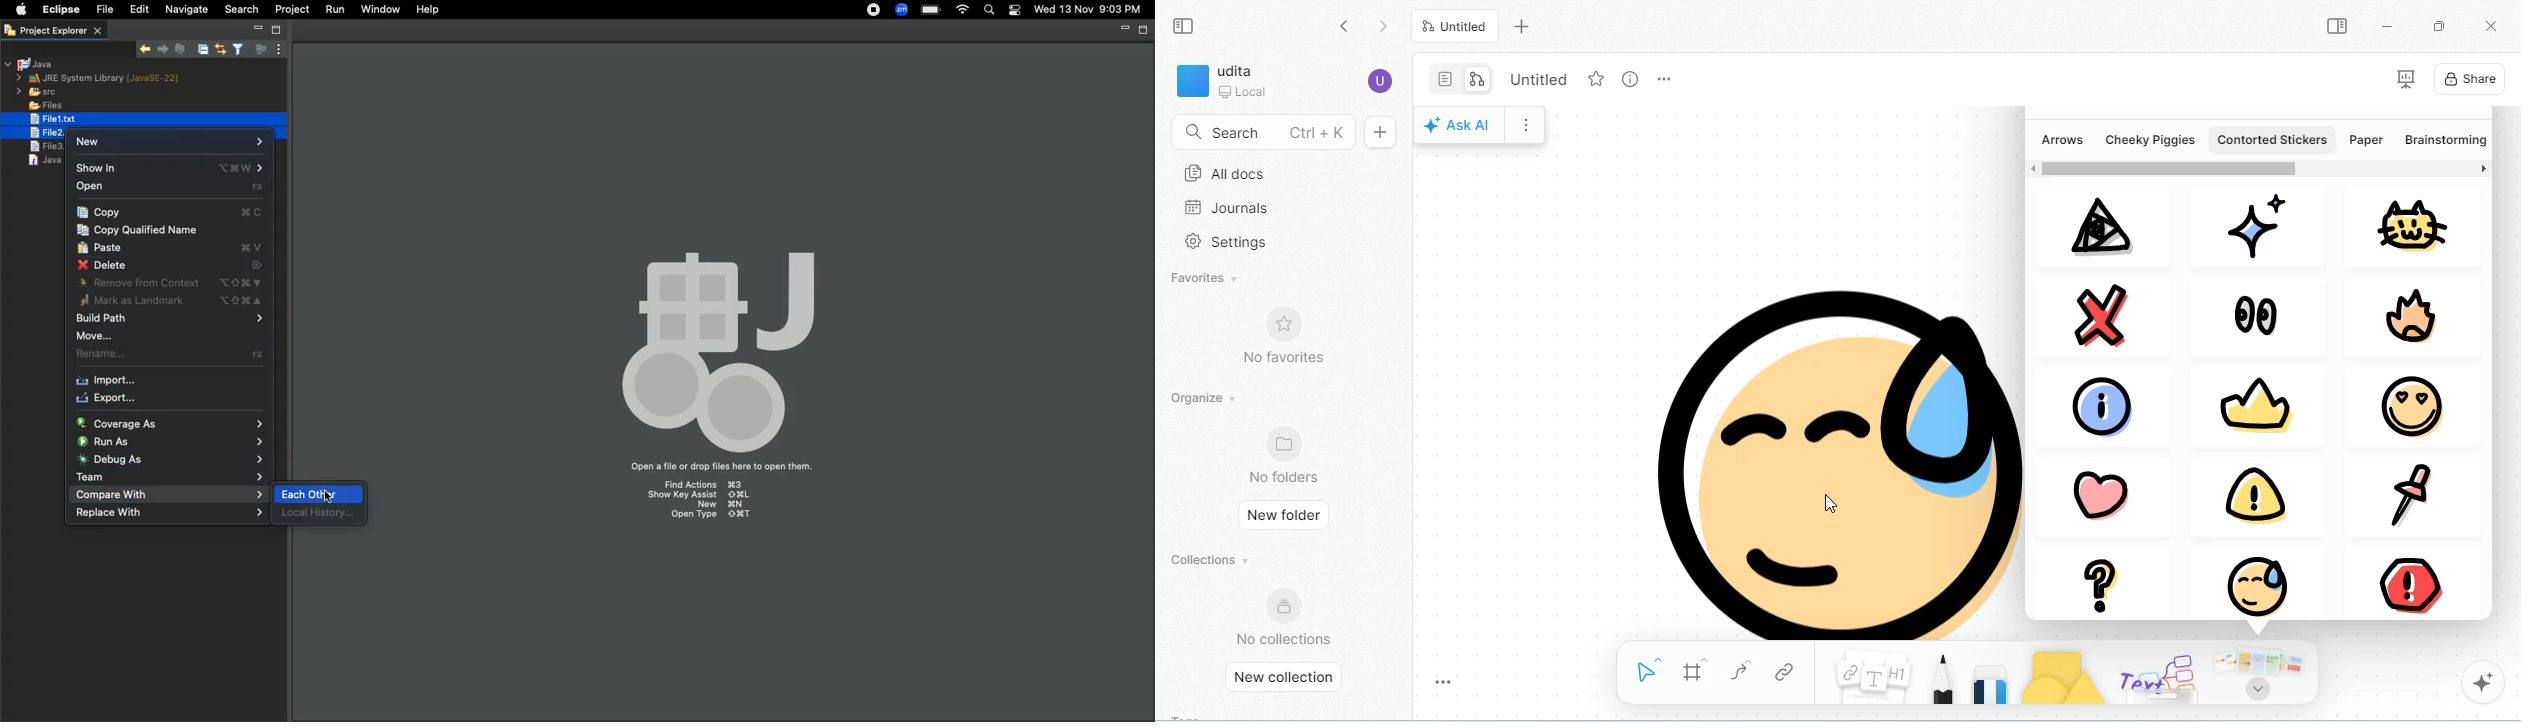 The width and height of the screenshot is (2548, 728). What do you see at coordinates (1664, 79) in the screenshot?
I see `rename and more` at bounding box center [1664, 79].